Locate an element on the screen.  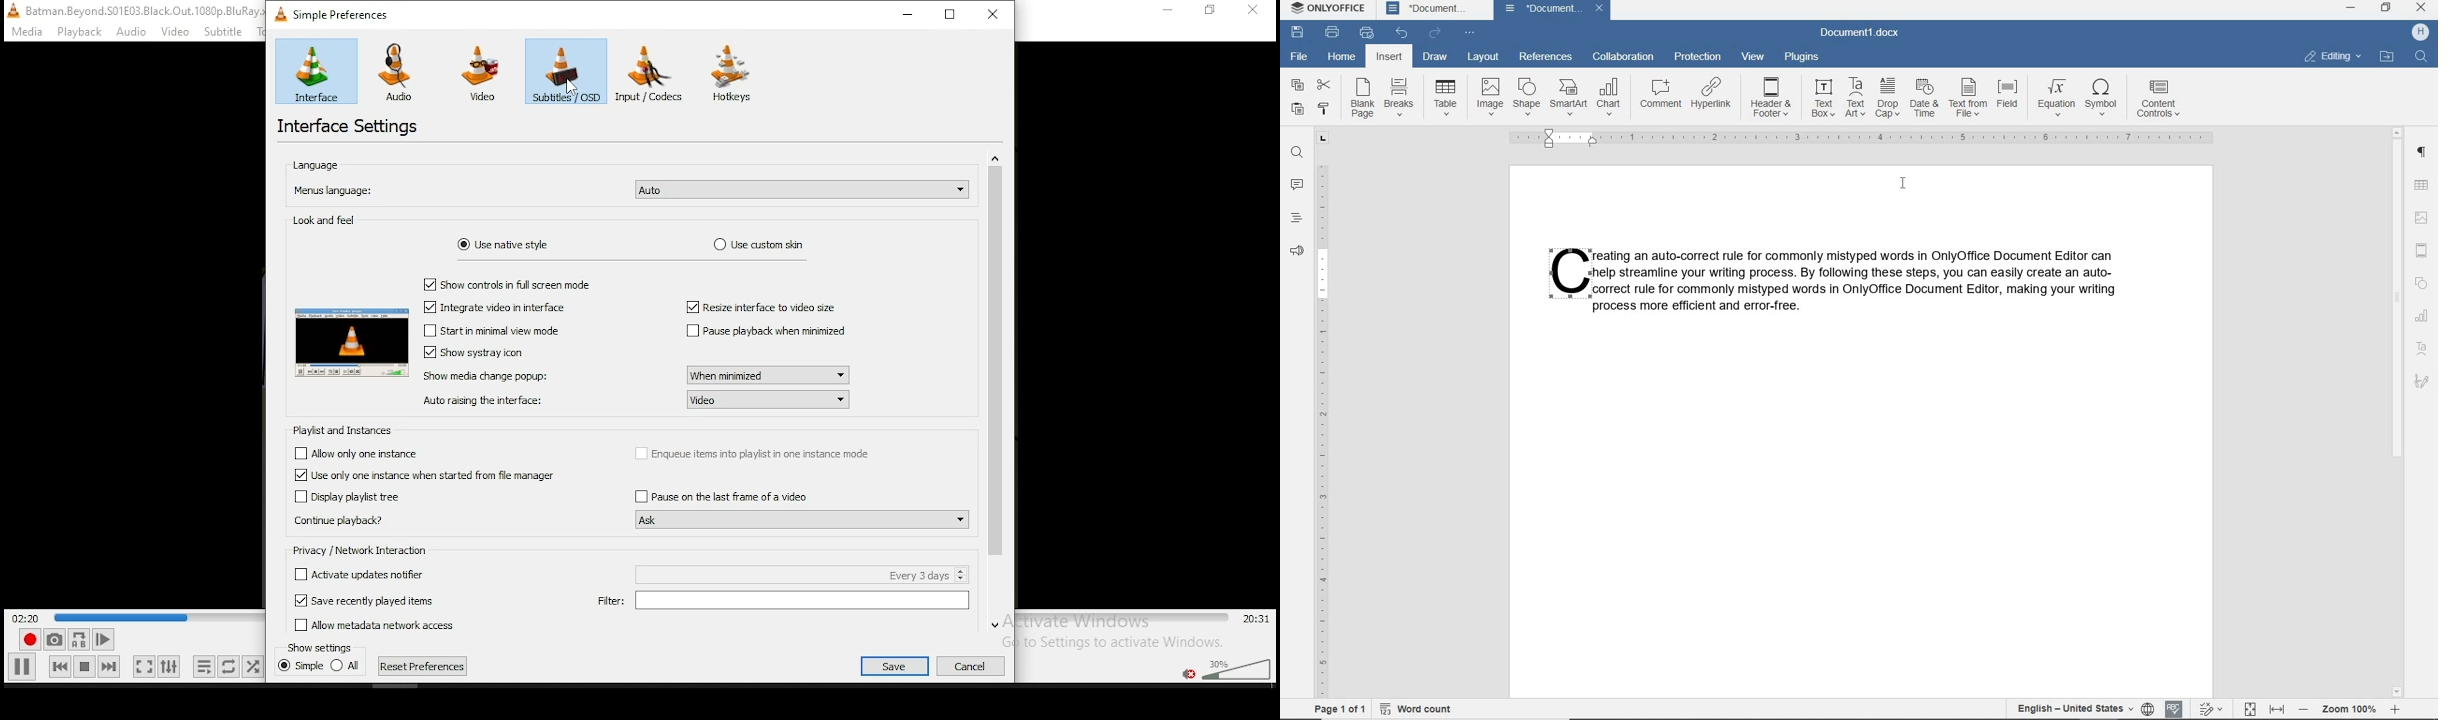
find is located at coordinates (2421, 57).